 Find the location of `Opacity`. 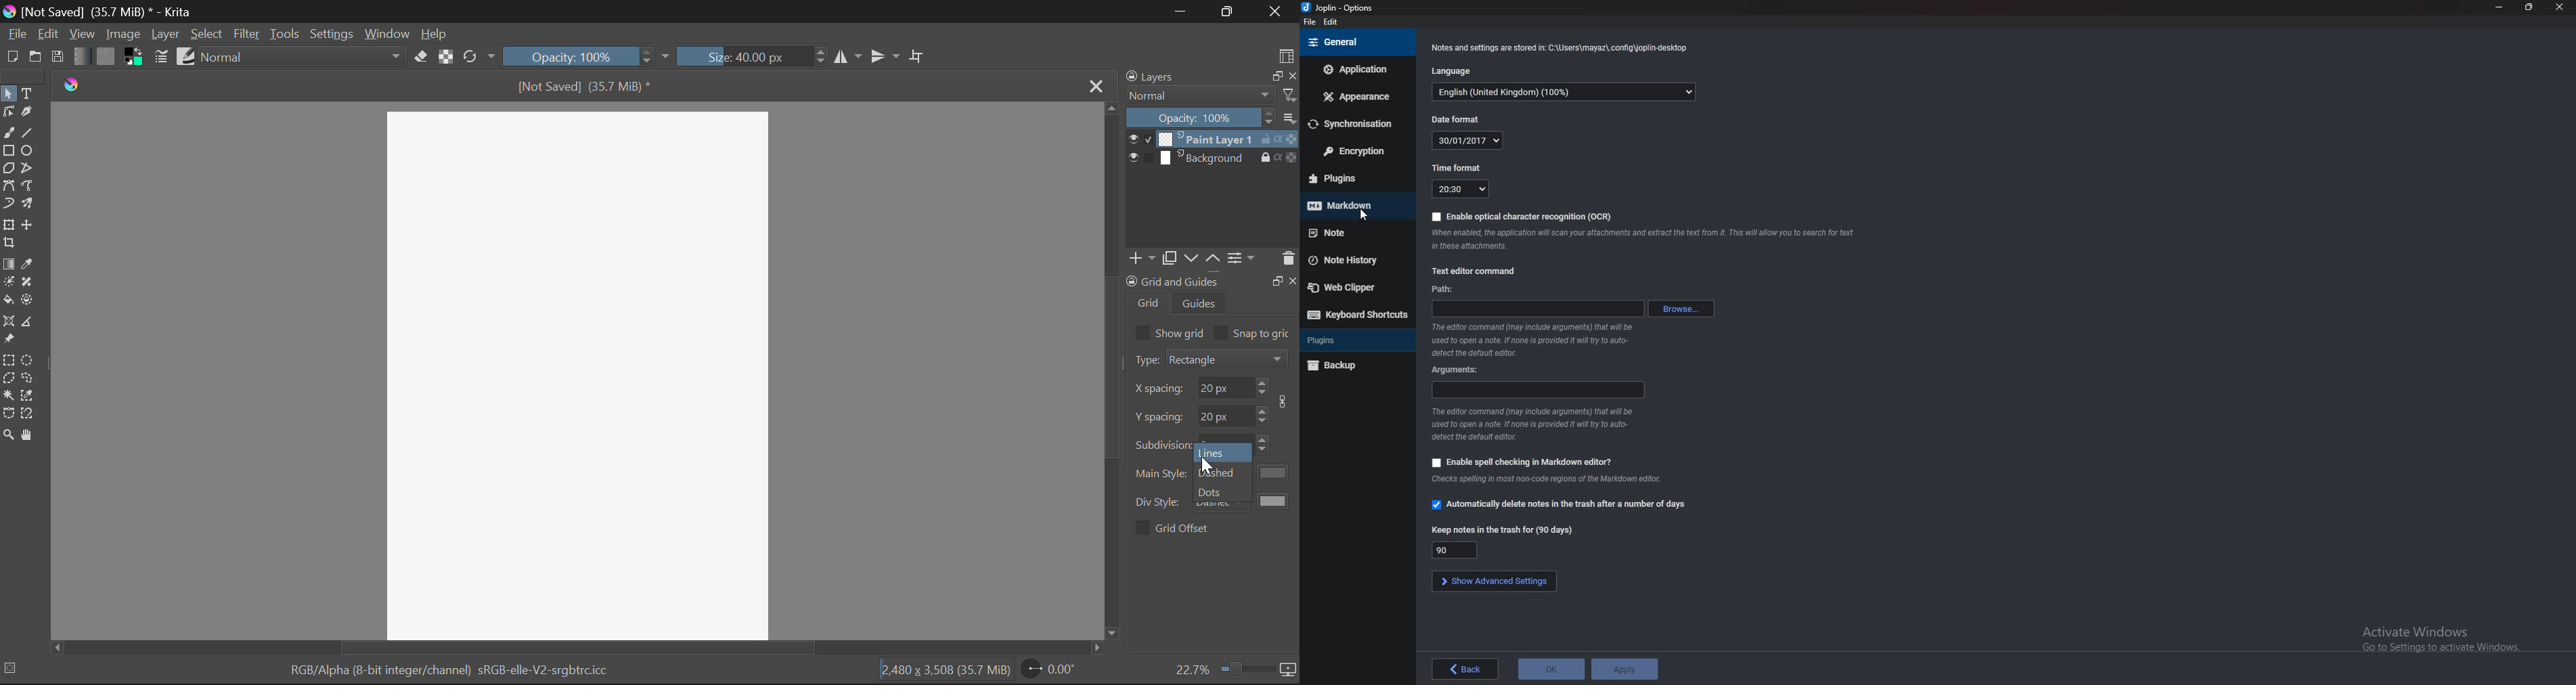

Opacity is located at coordinates (586, 56).